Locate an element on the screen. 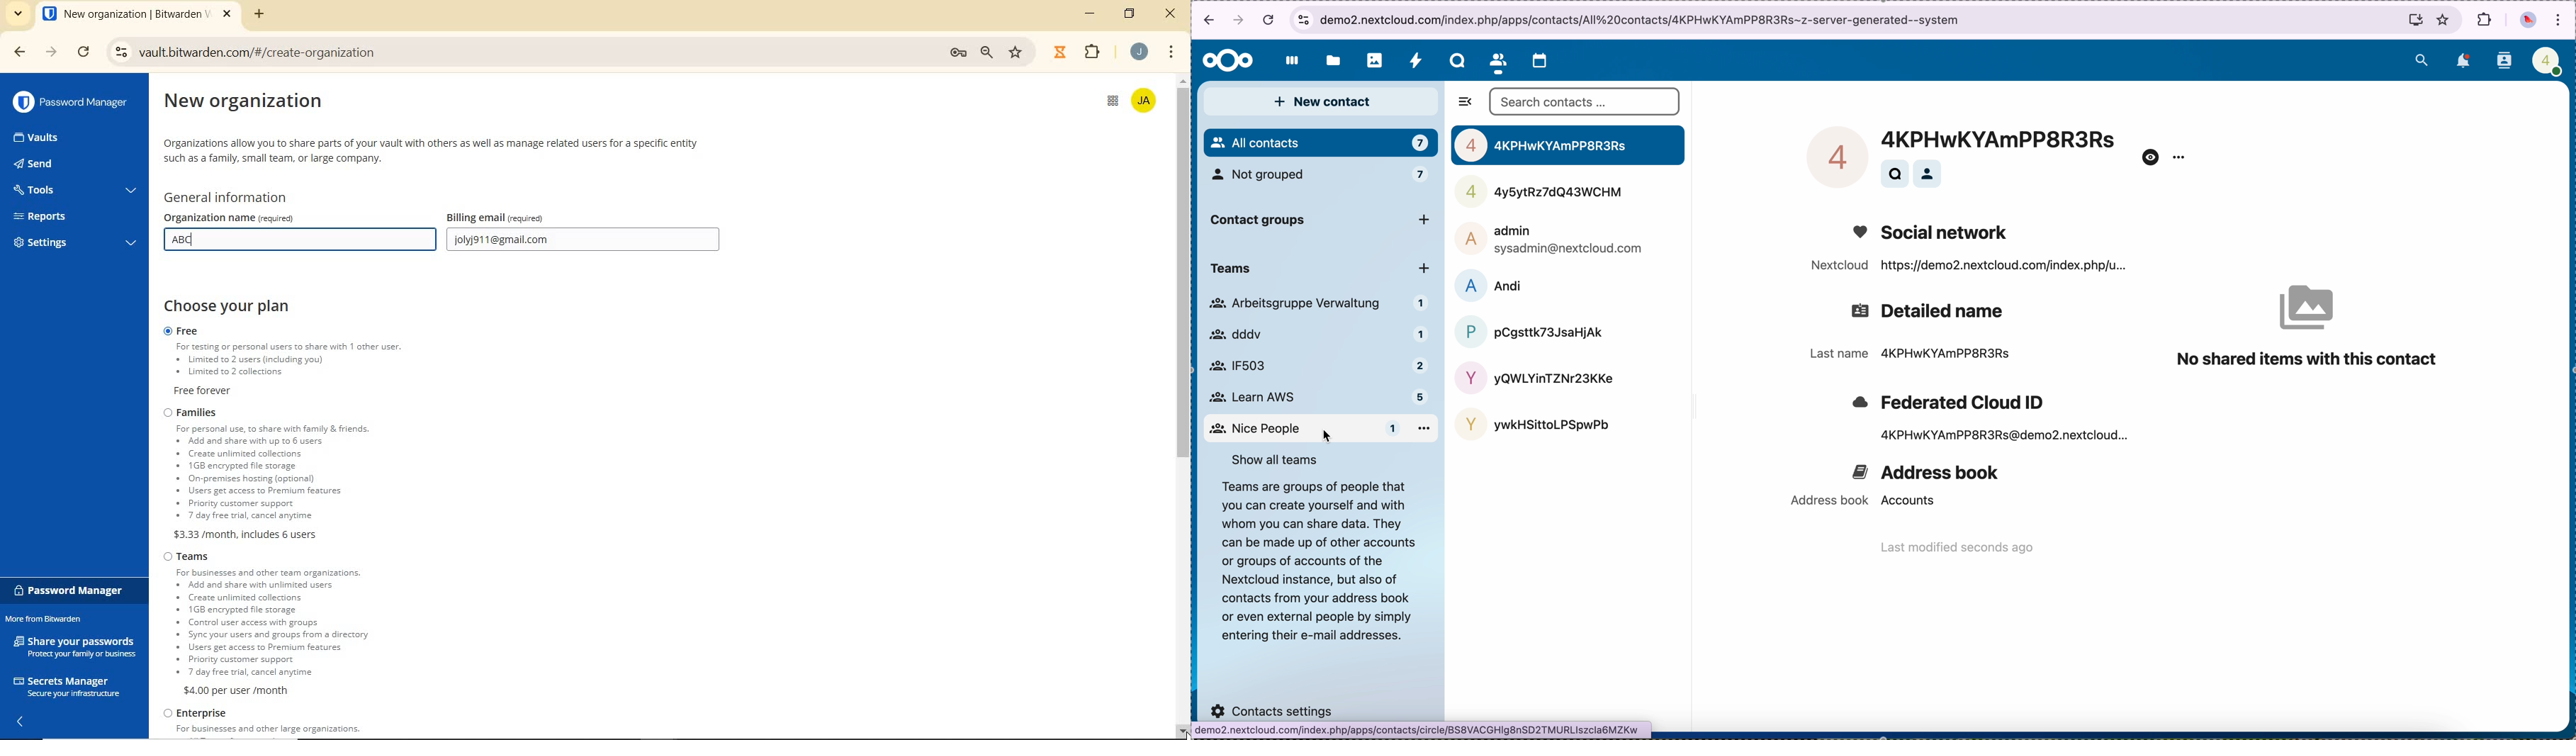 This screenshot has height=756, width=2576. social network is located at coordinates (1936, 231).